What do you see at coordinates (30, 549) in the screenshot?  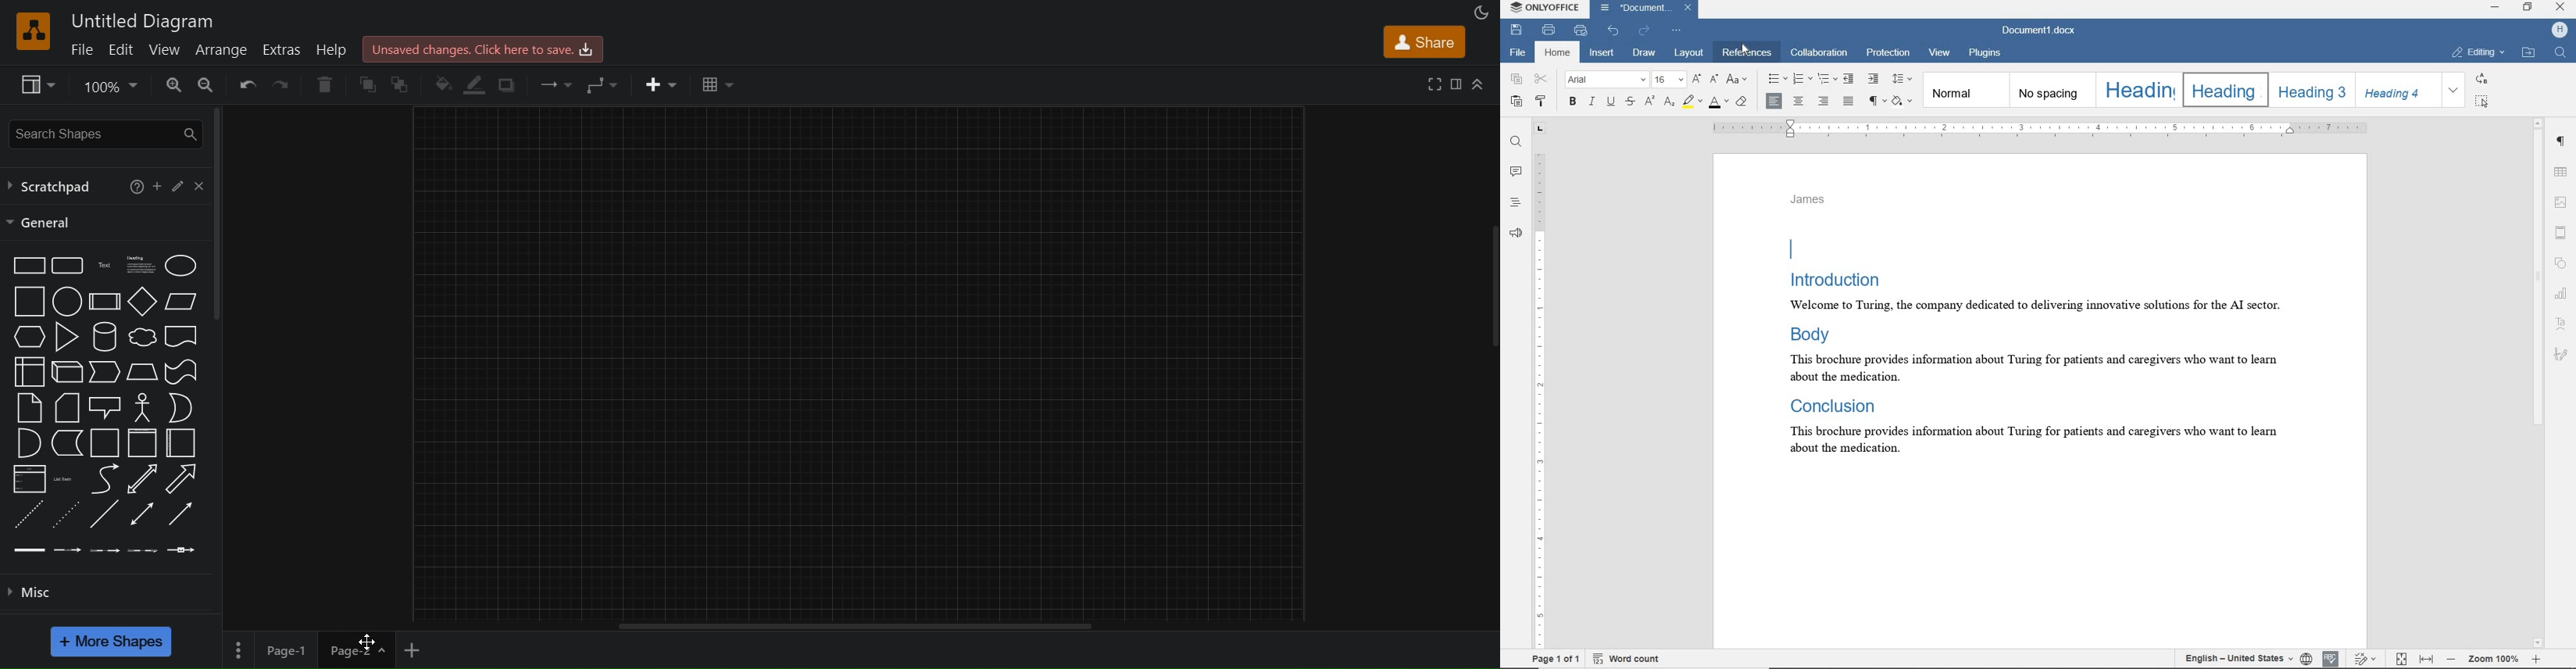 I see `link` at bounding box center [30, 549].